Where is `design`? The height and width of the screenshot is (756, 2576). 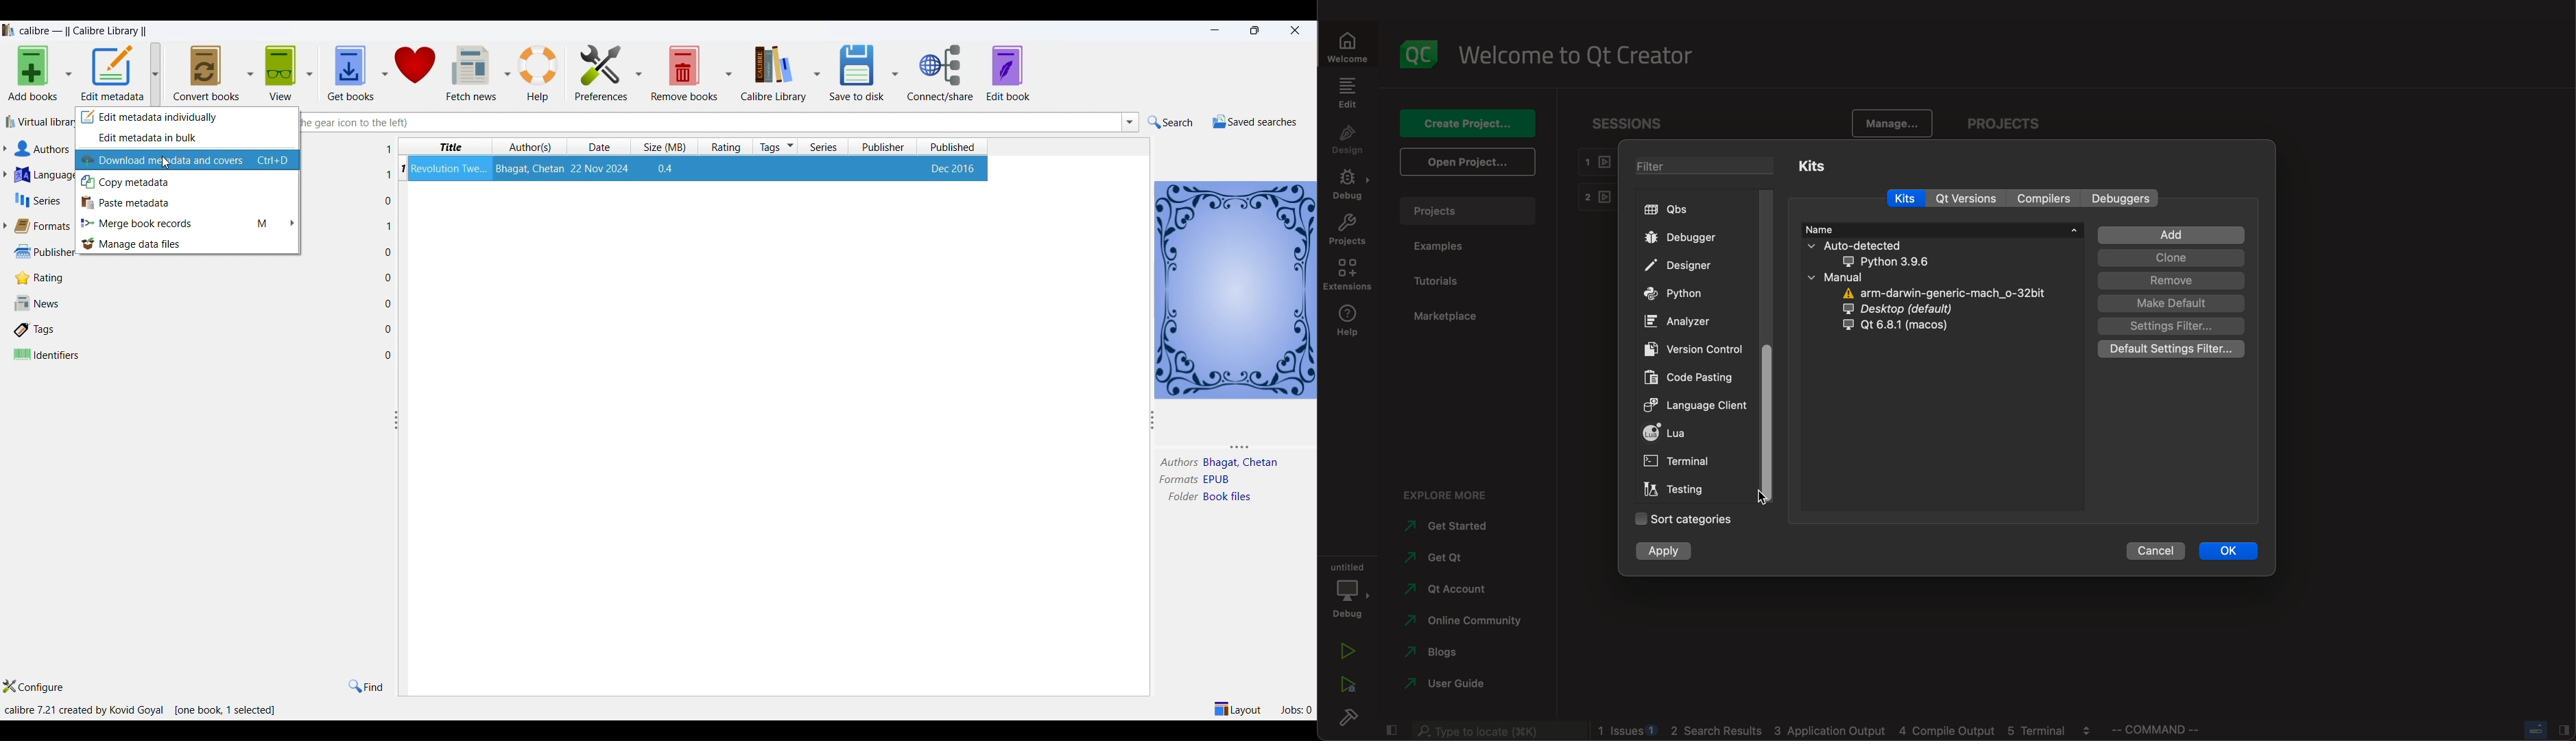 design is located at coordinates (1348, 140).